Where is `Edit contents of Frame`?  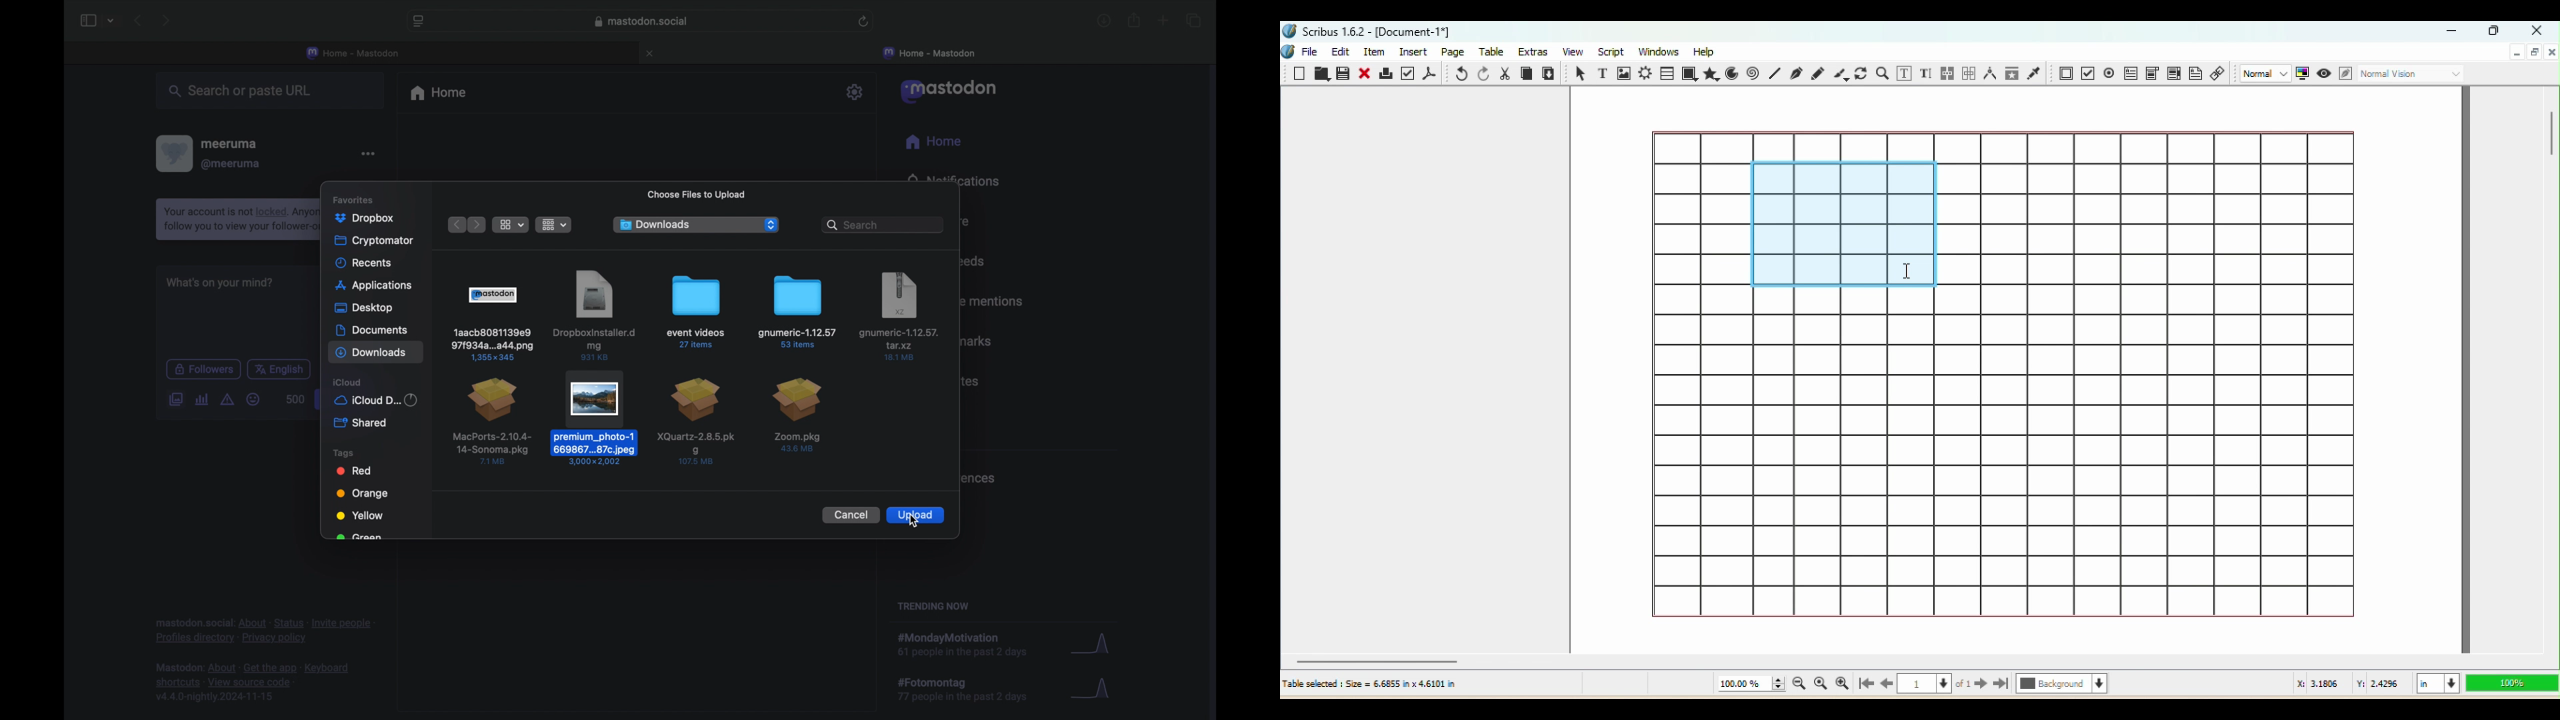
Edit contents of Frame is located at coordinates (1906, 74).